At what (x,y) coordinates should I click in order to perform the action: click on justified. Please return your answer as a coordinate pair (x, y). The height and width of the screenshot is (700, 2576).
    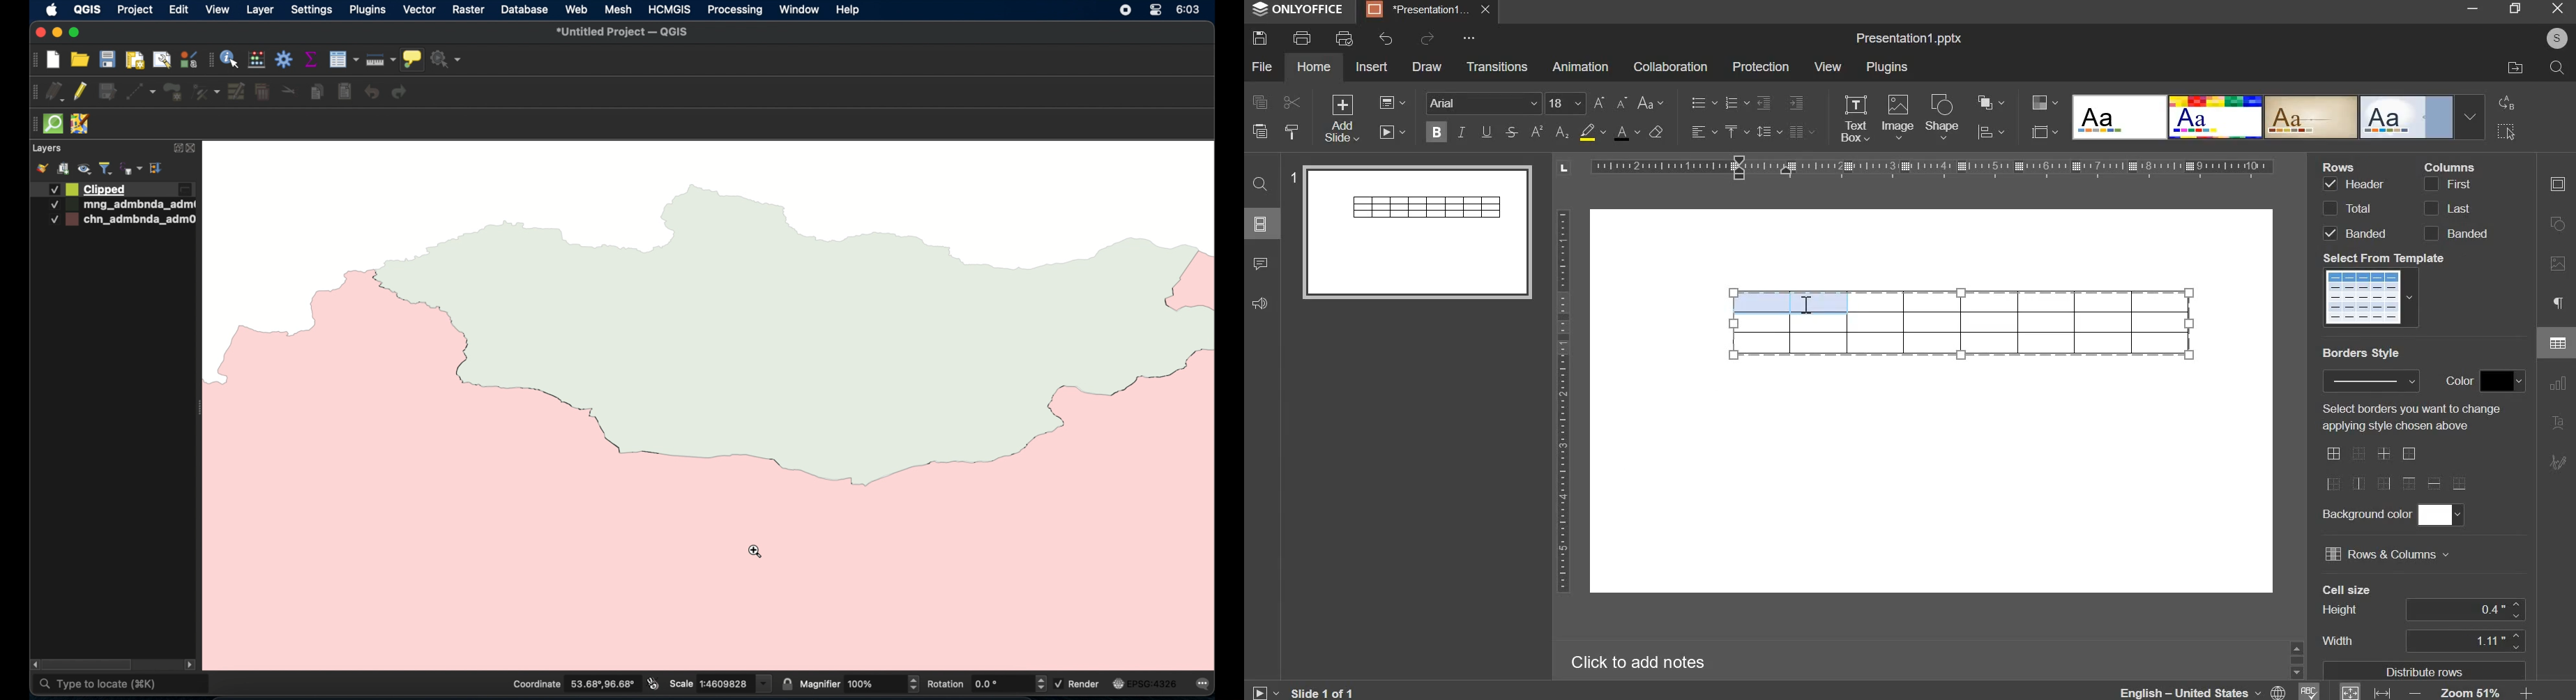
    Looking at the image, I should click on (1802, 132).